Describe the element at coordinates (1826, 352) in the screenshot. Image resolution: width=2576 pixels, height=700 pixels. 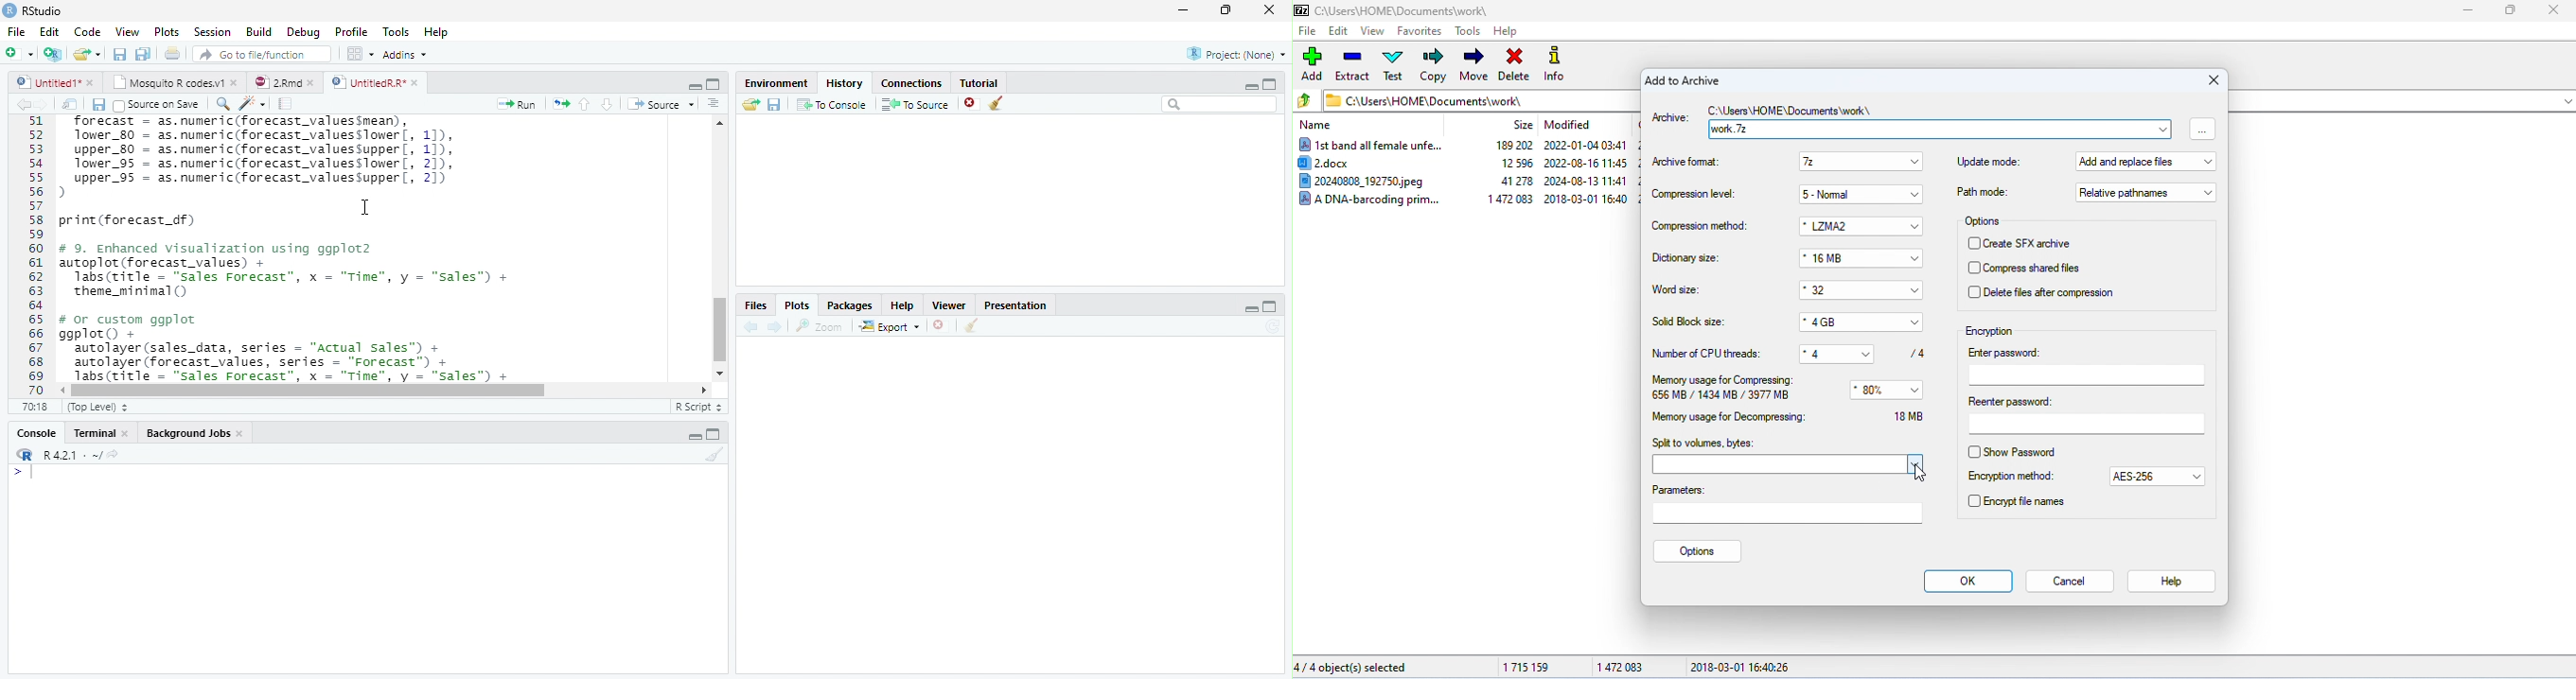
I see `*4` at that location.